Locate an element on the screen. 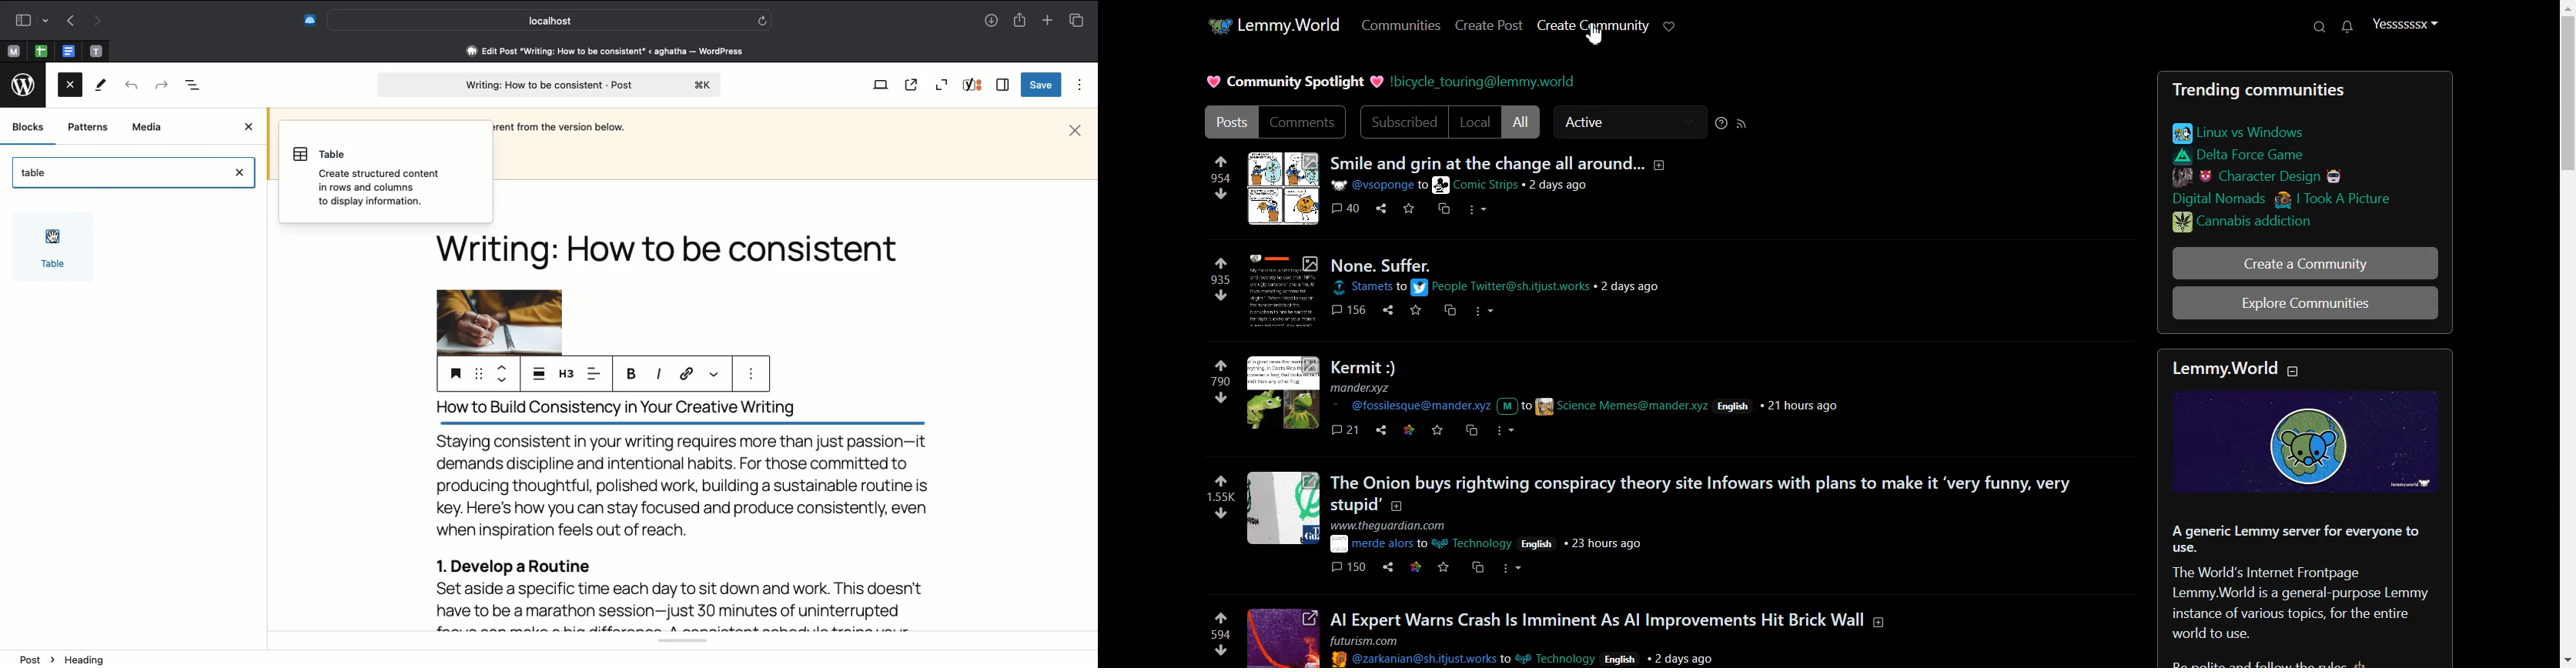  Pinned tabs is located at coordinates (40, 50).